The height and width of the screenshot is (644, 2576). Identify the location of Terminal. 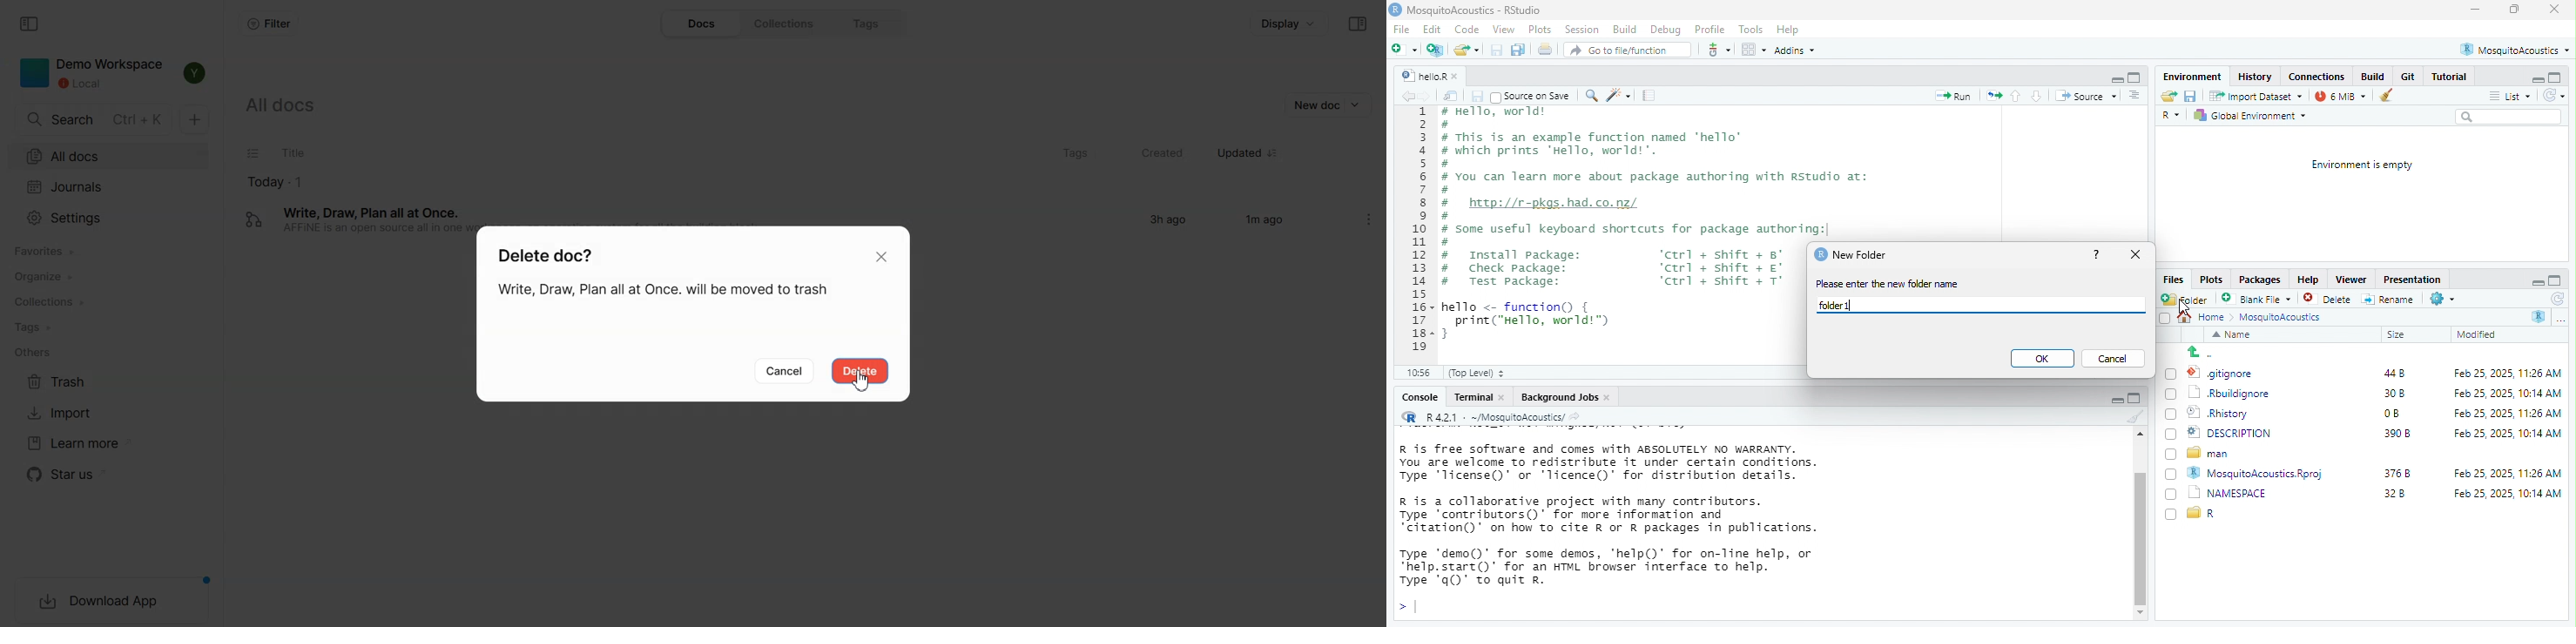
(1473, 398).